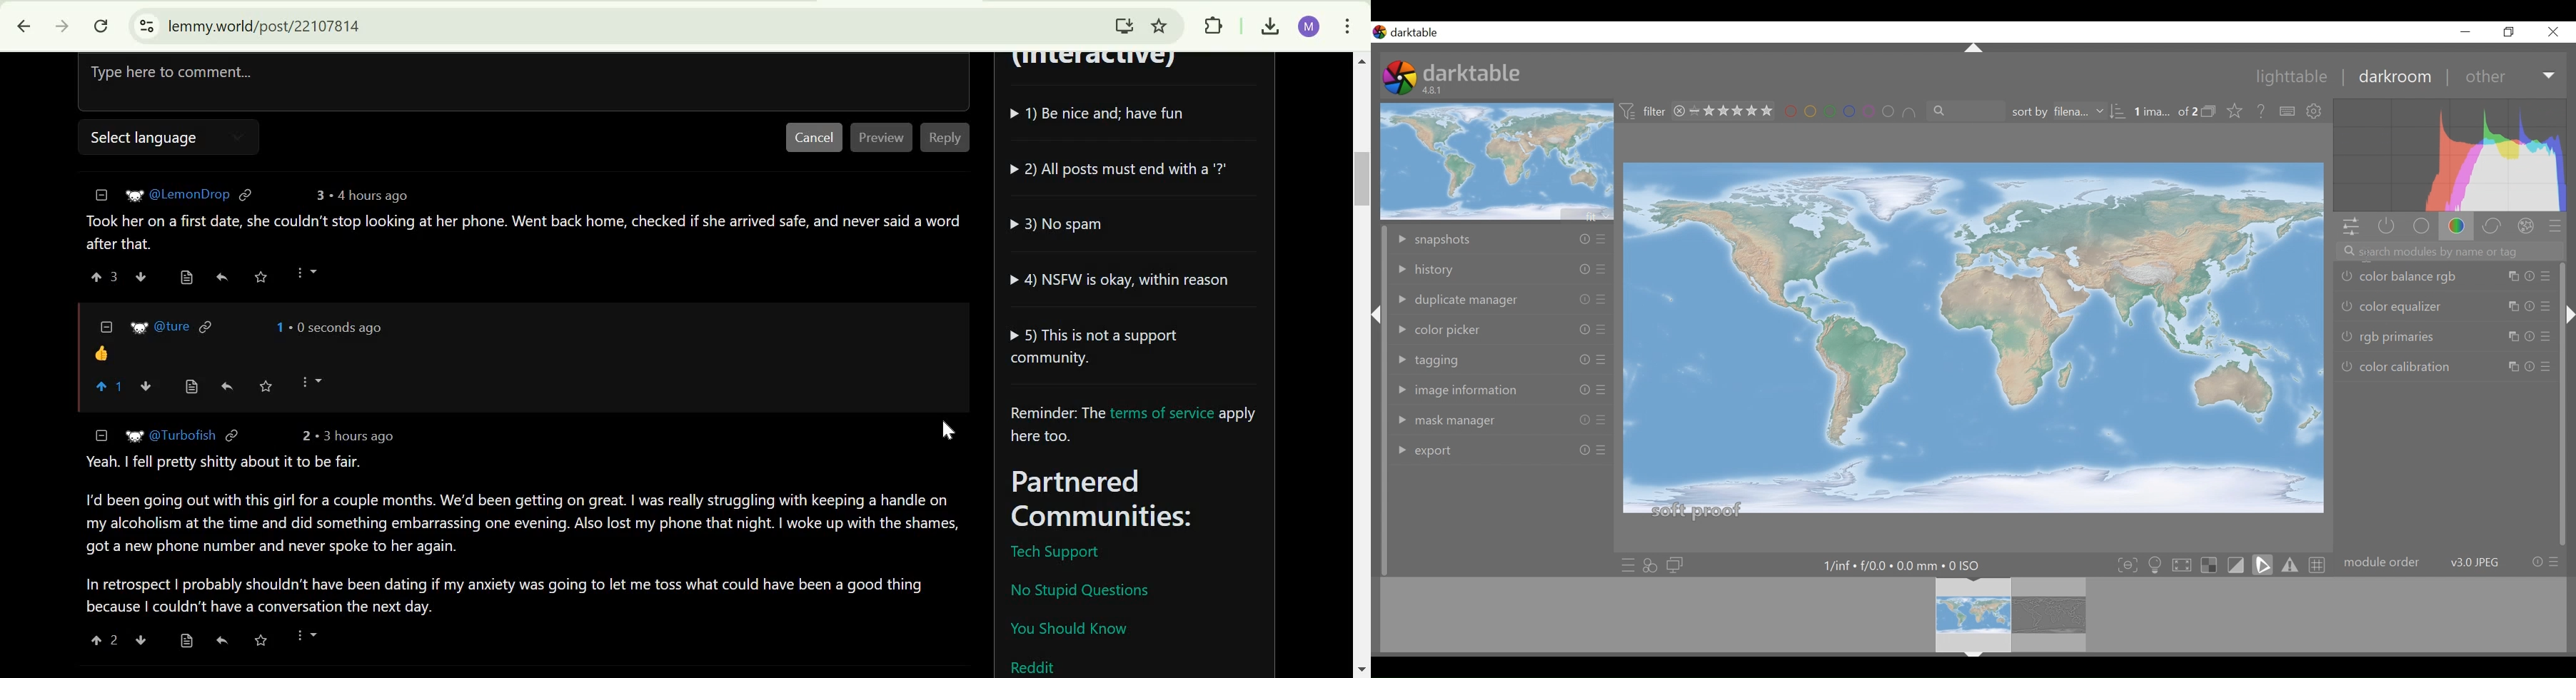  I want to click on Google Account, so click(1309, 27).